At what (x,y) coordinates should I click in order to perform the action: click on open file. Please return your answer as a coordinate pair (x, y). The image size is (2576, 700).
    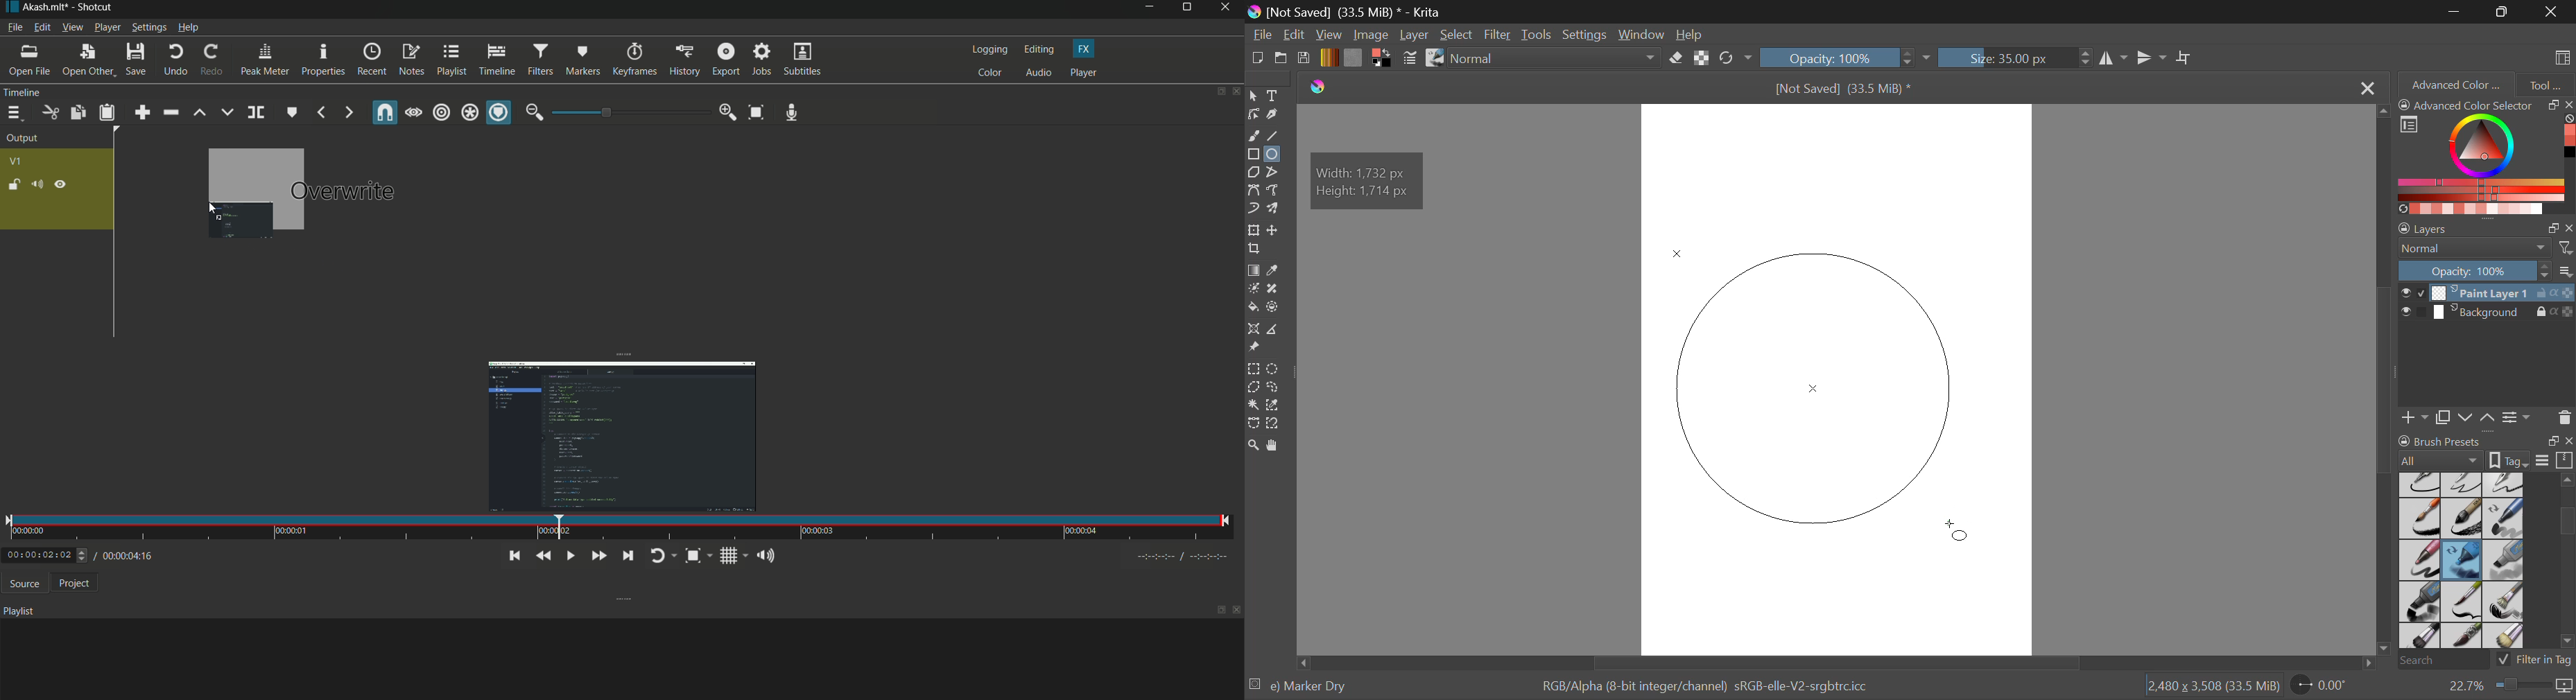
    Looking at the image, I should click on (28, 60).